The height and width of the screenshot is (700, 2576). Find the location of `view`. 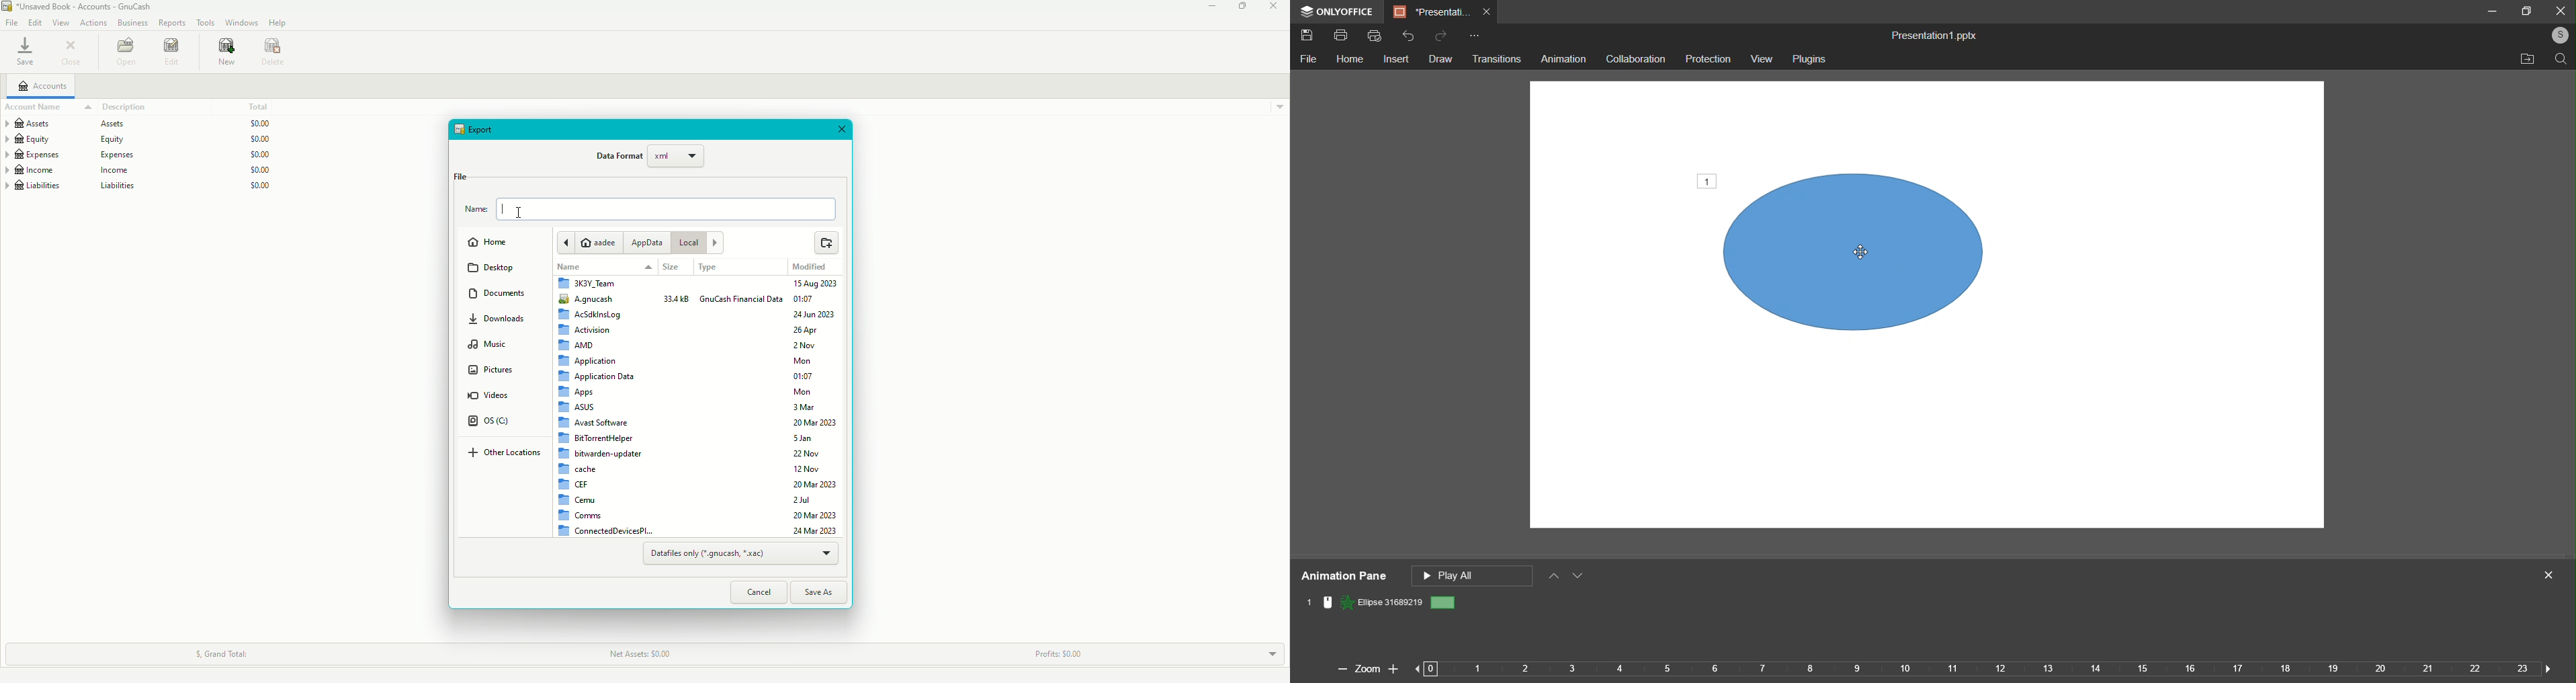

view is located at coordinates (1761, 59).